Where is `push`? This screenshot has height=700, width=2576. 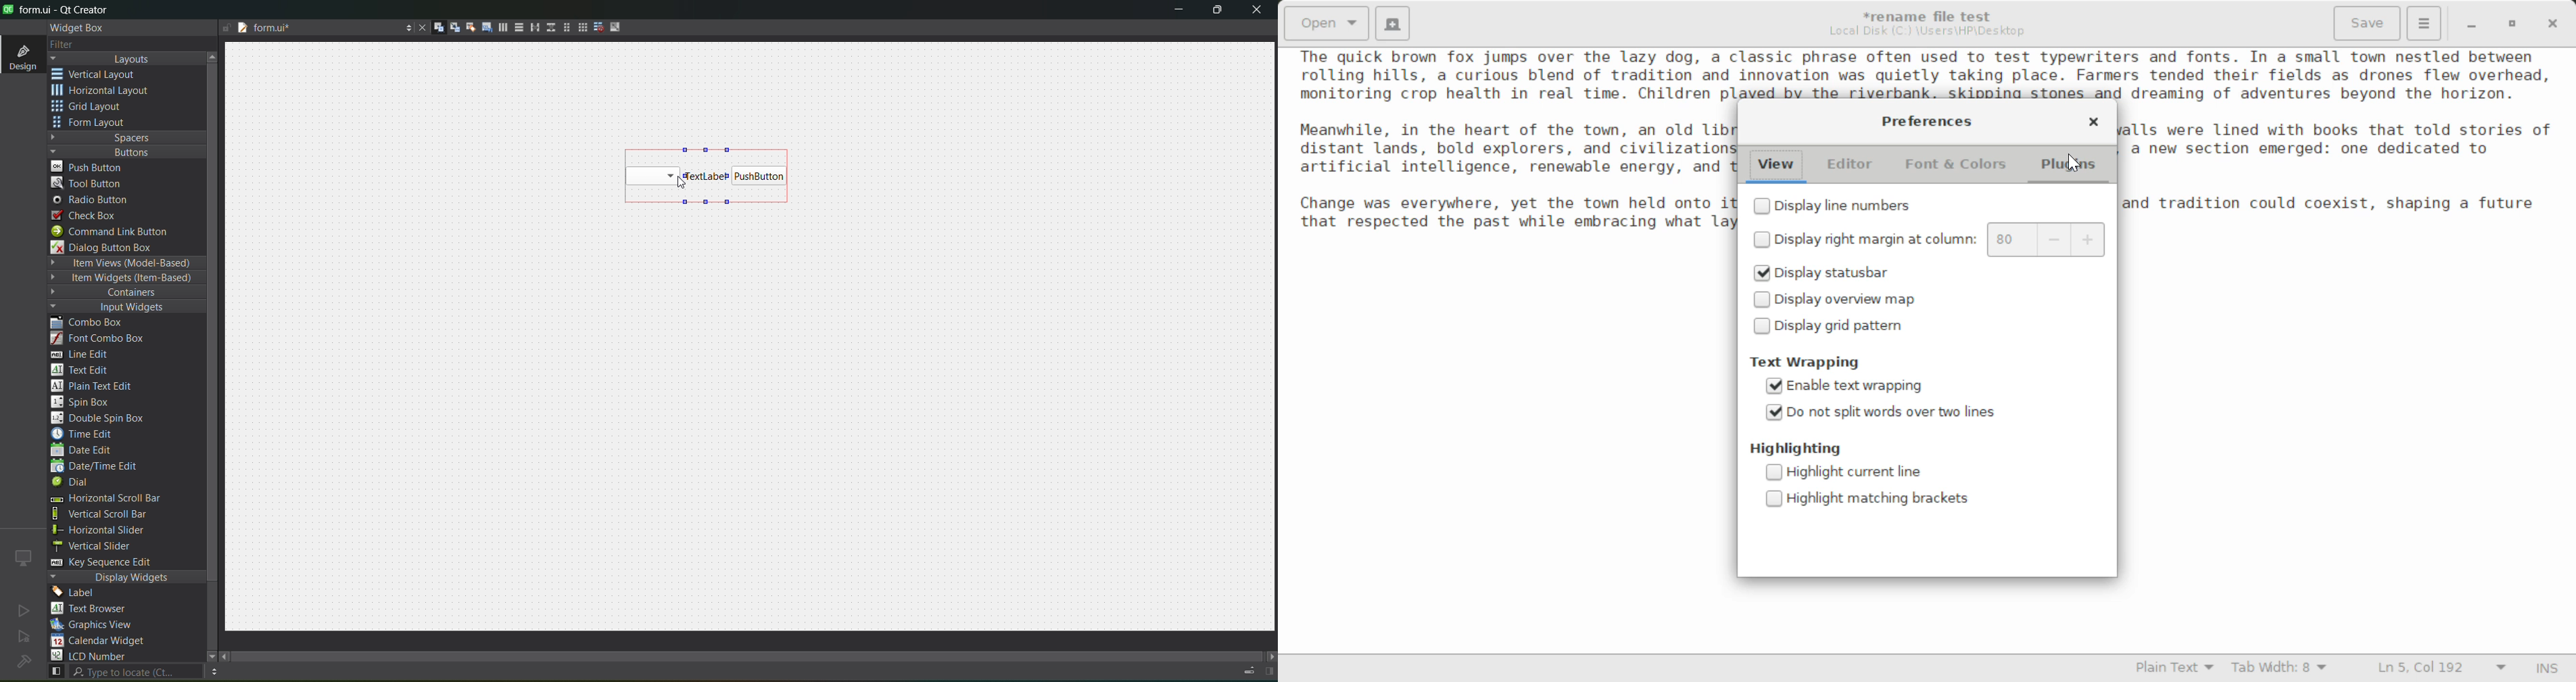
push is located at coordinates (89, 166).